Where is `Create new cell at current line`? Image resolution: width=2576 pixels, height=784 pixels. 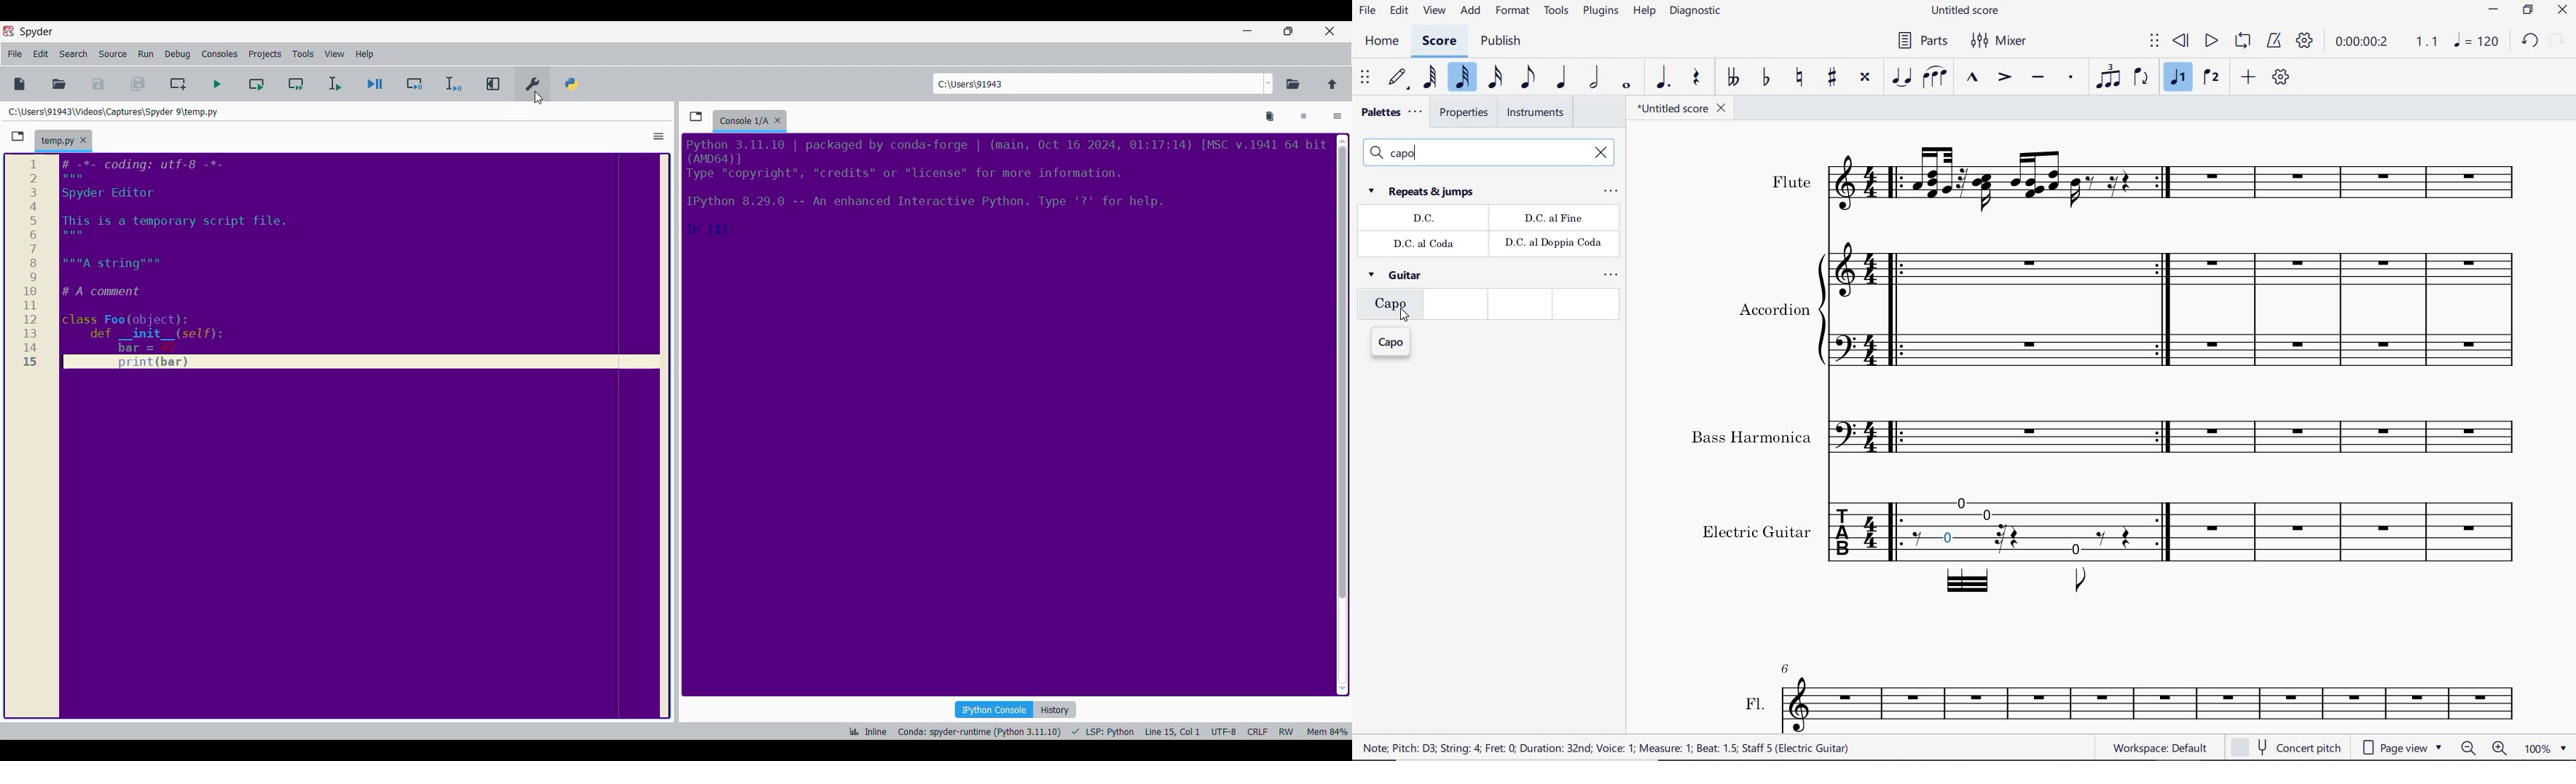 Create new cell at current line is located at coordinates (178, 84).